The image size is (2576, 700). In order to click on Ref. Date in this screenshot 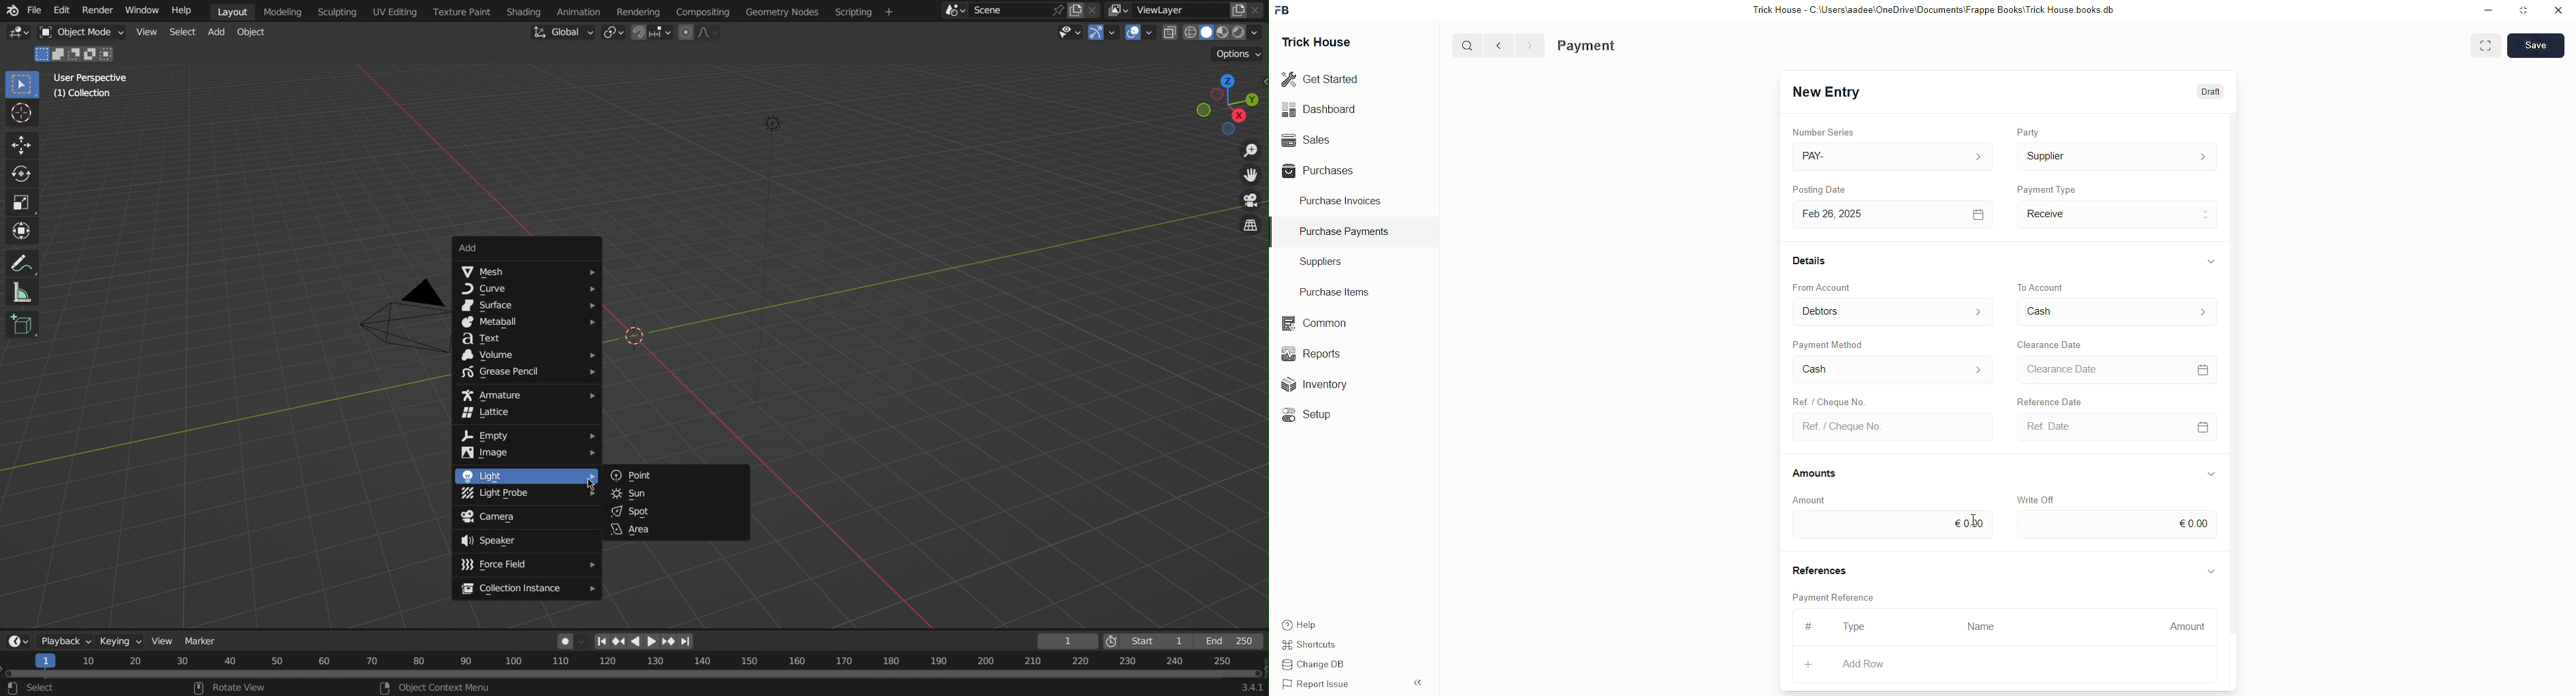, I will do `click(2112, 426)`.